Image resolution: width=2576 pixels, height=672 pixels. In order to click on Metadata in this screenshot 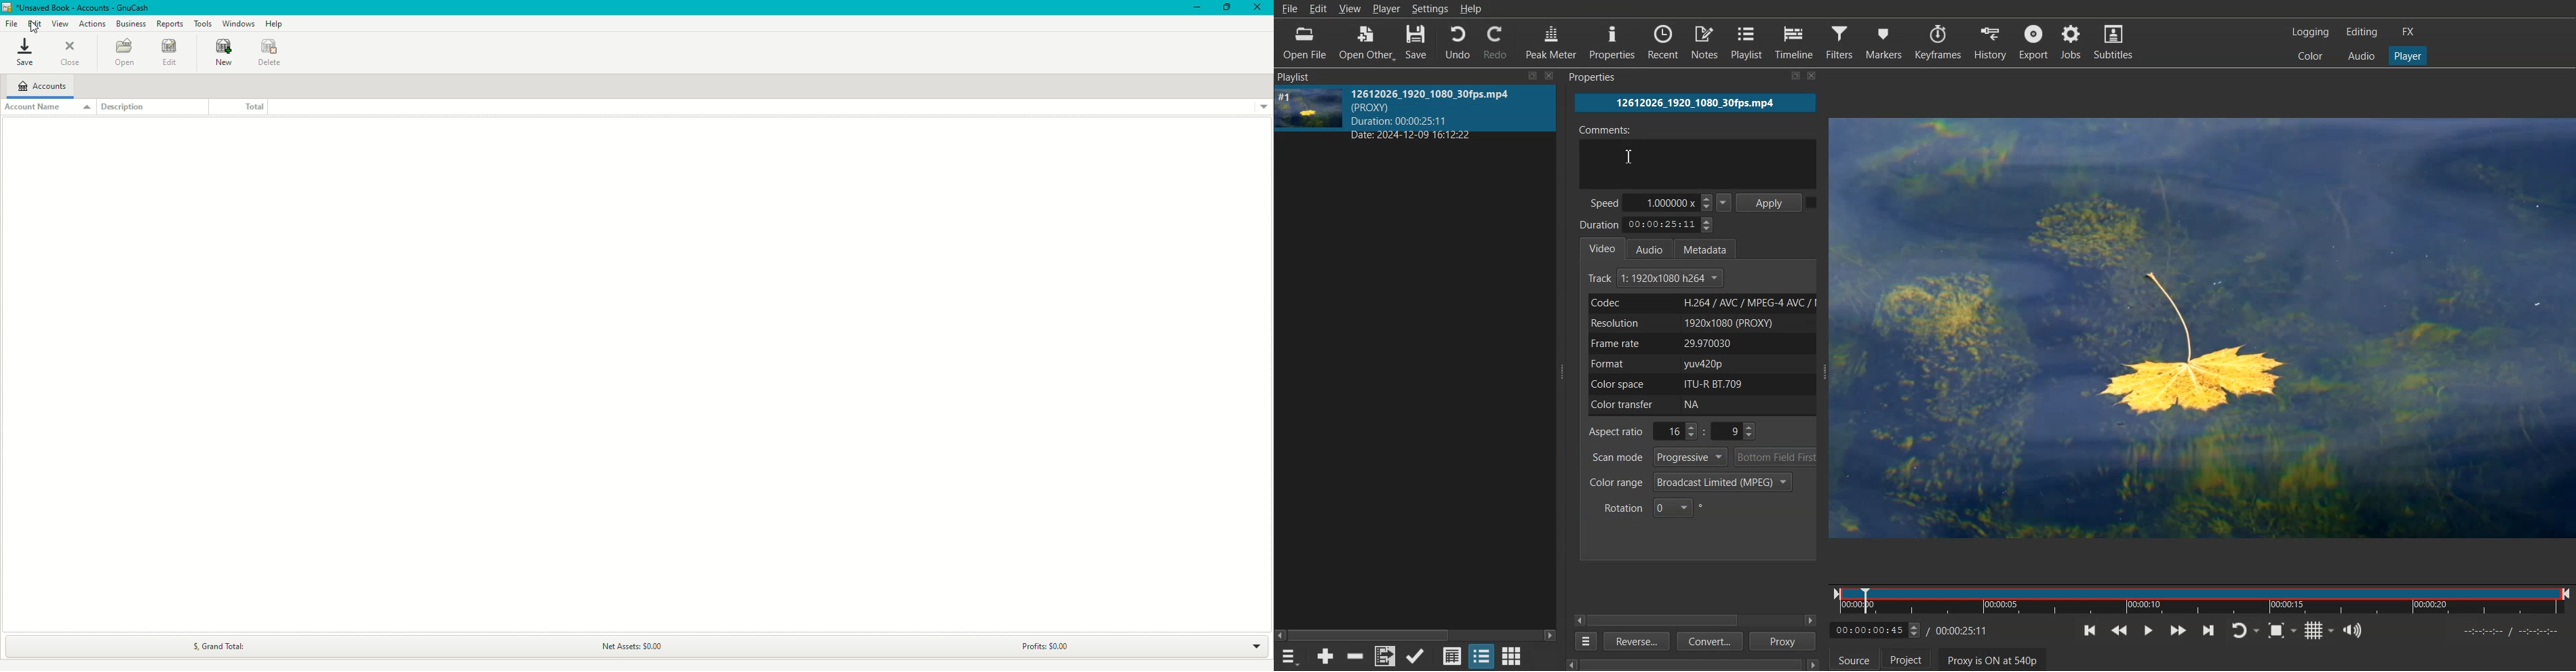, I will do `click(1711, 247)`.